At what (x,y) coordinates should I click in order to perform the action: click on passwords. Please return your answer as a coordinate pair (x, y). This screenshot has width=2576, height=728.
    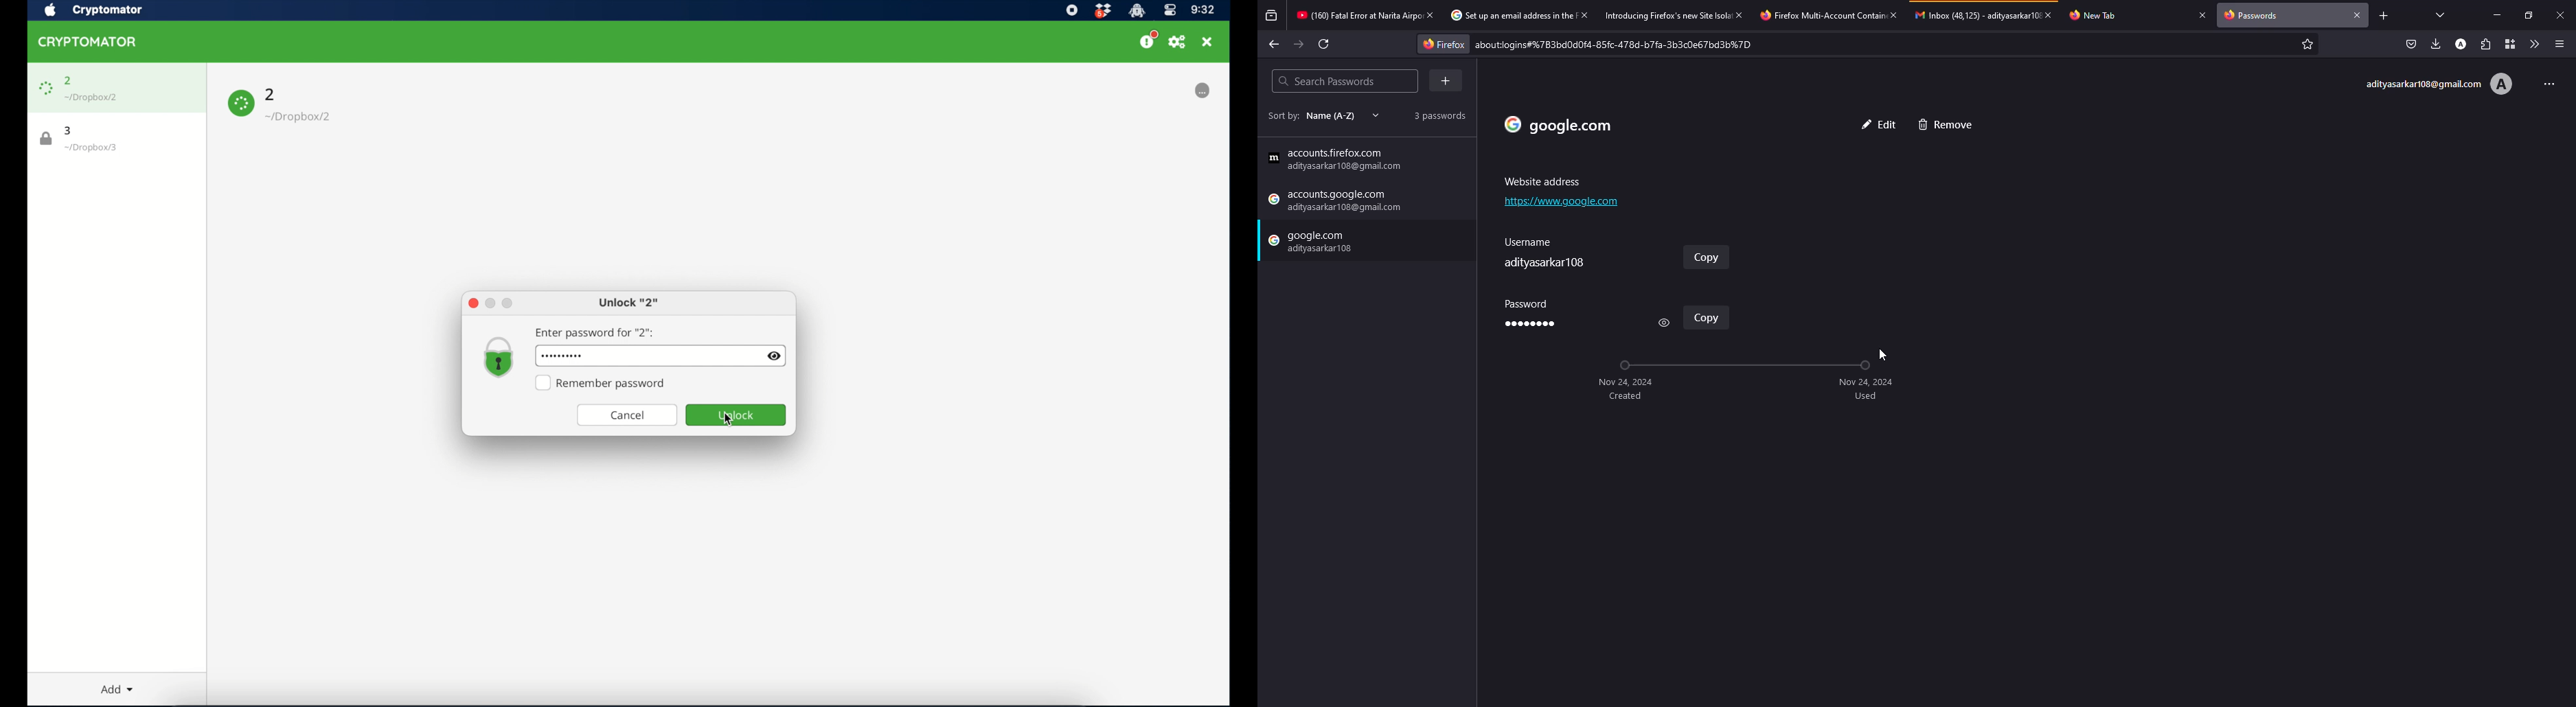
    Looking at the image, I should click on (2255, 16).